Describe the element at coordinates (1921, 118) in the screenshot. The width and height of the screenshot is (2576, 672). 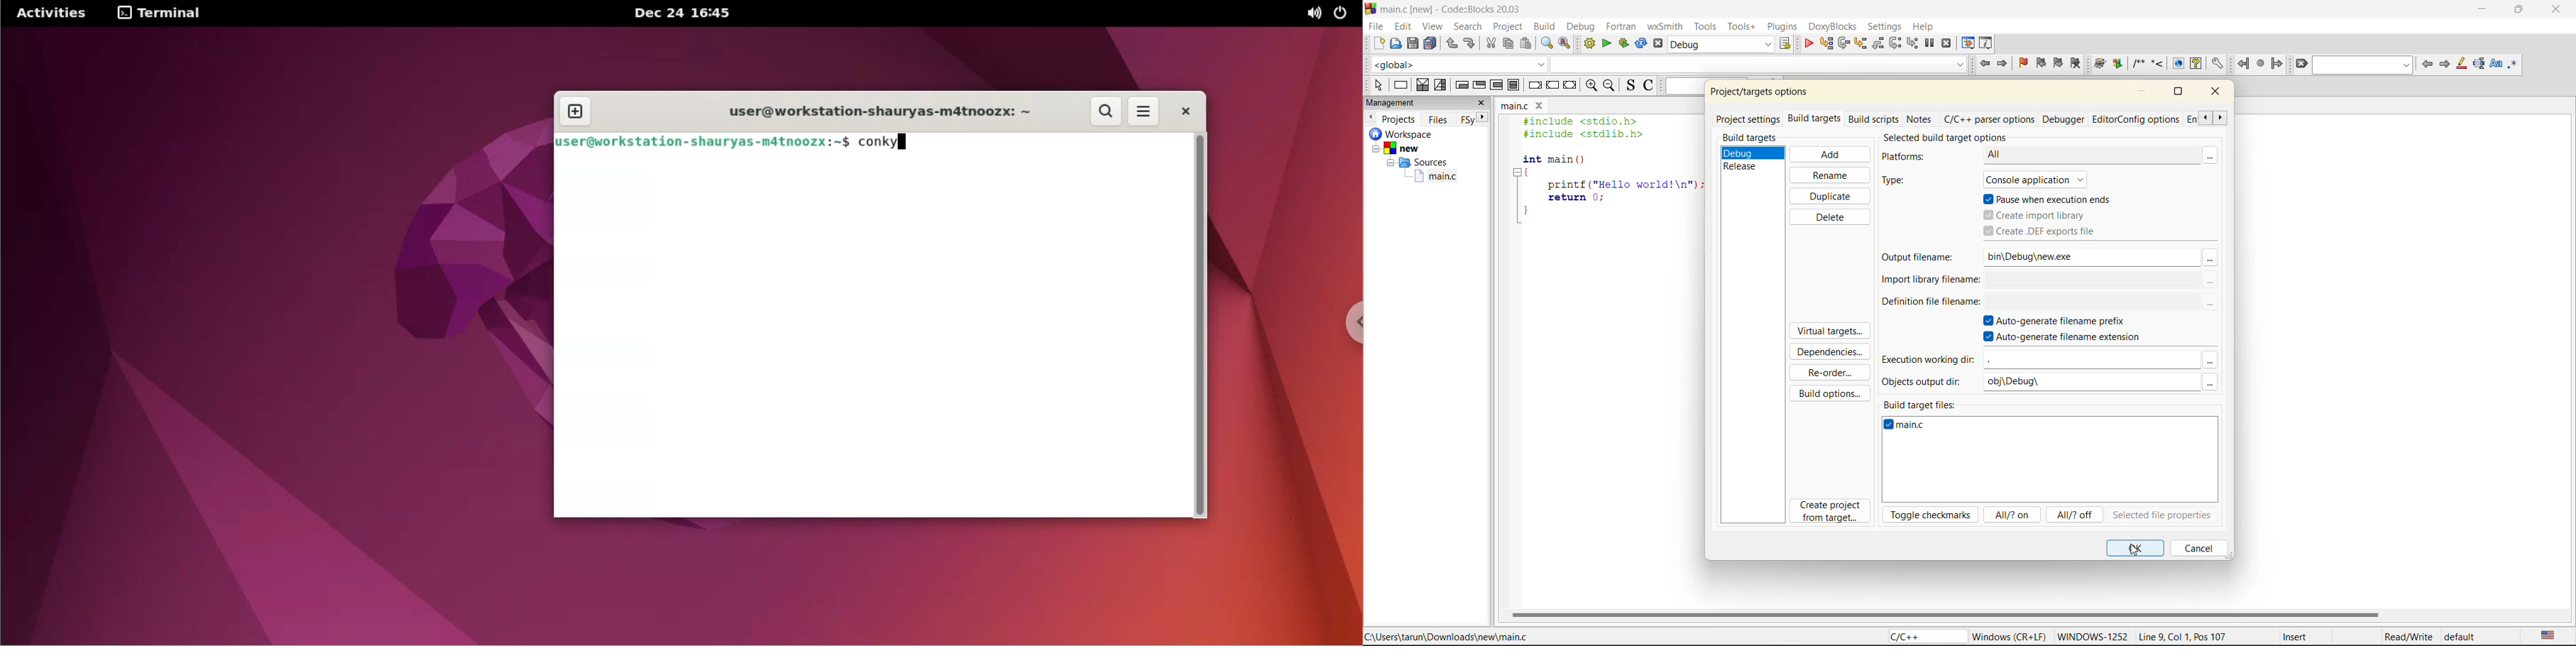
I see `notes` at that location.